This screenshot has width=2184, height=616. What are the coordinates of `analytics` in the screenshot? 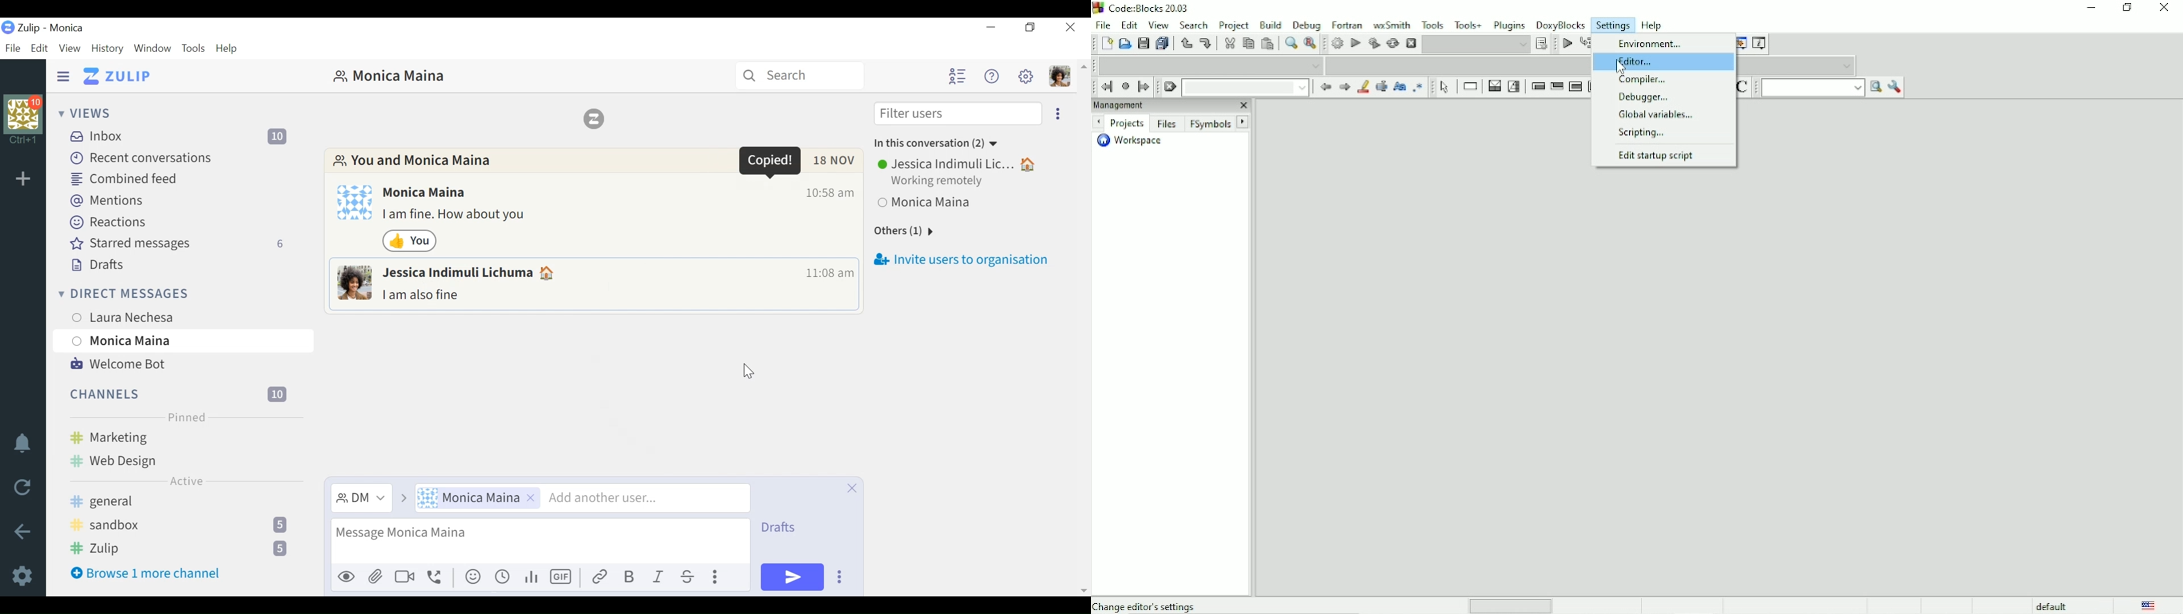 It's located at (532, 578).